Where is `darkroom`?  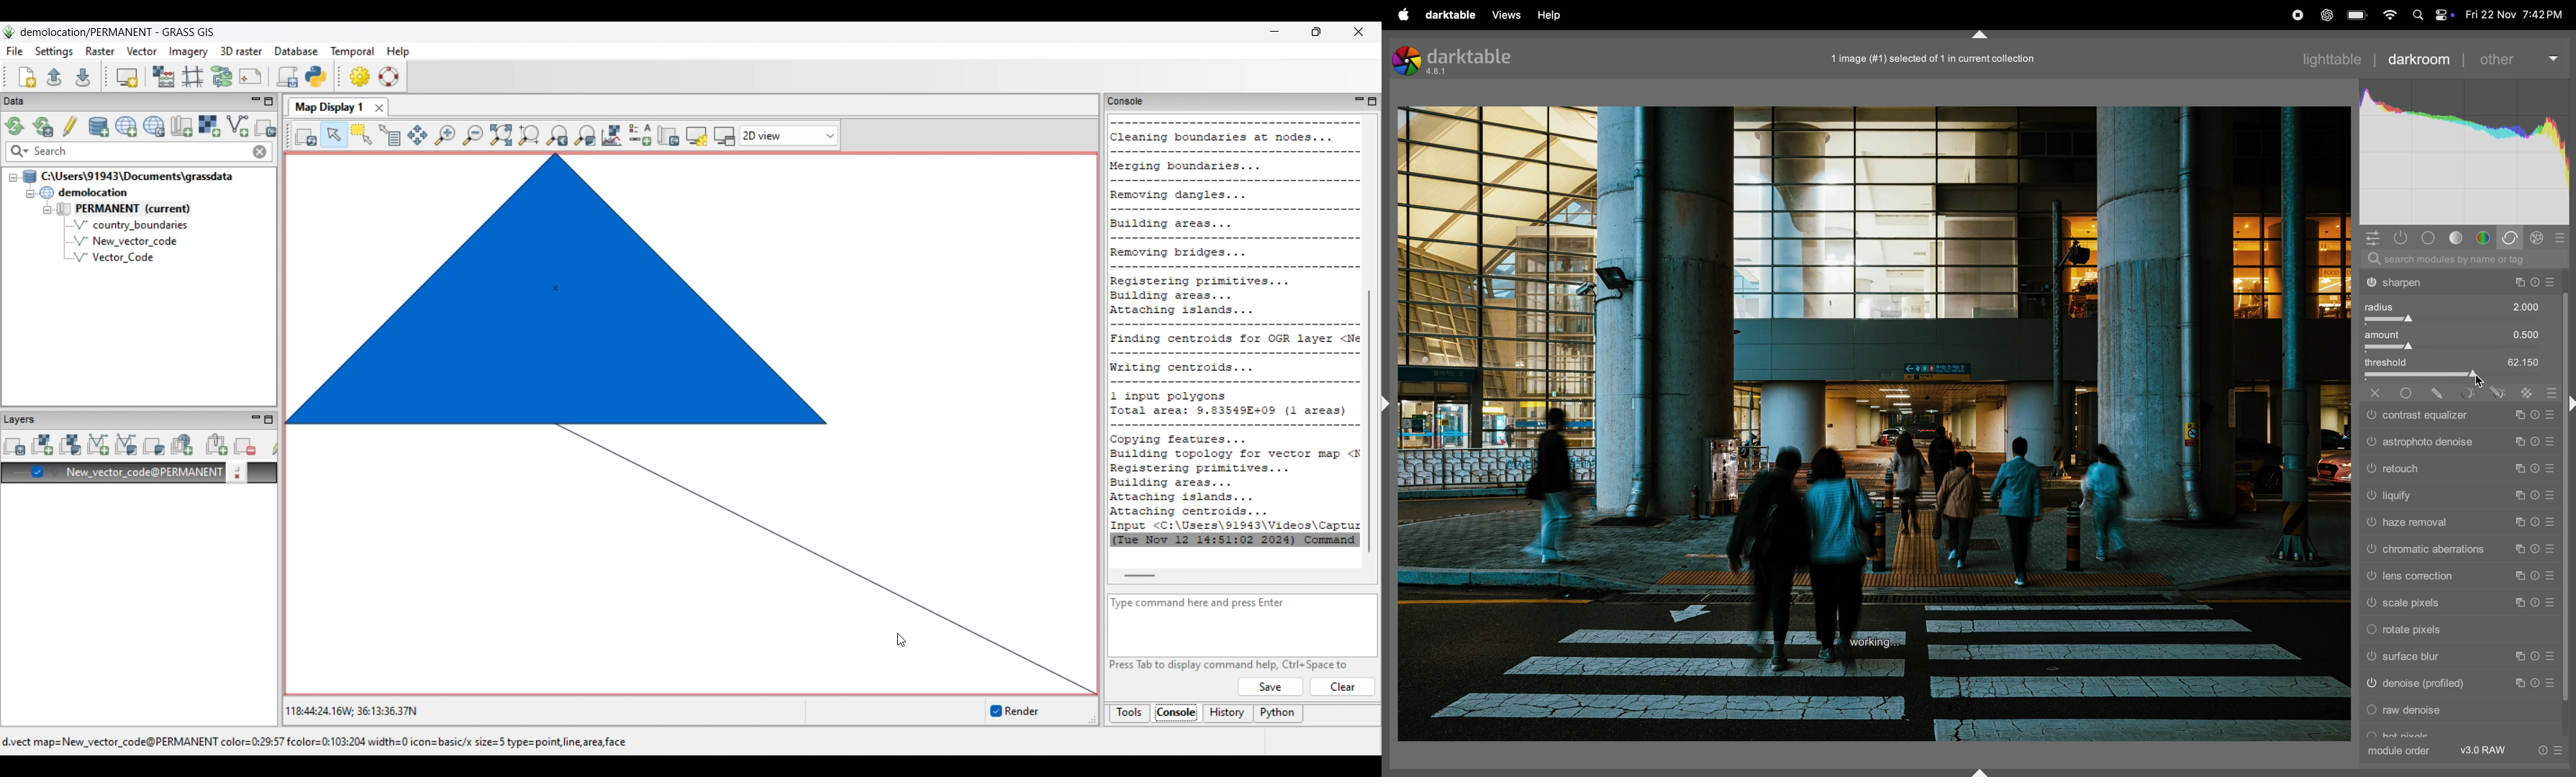 darkroom is located at coordinates (2421, 60).